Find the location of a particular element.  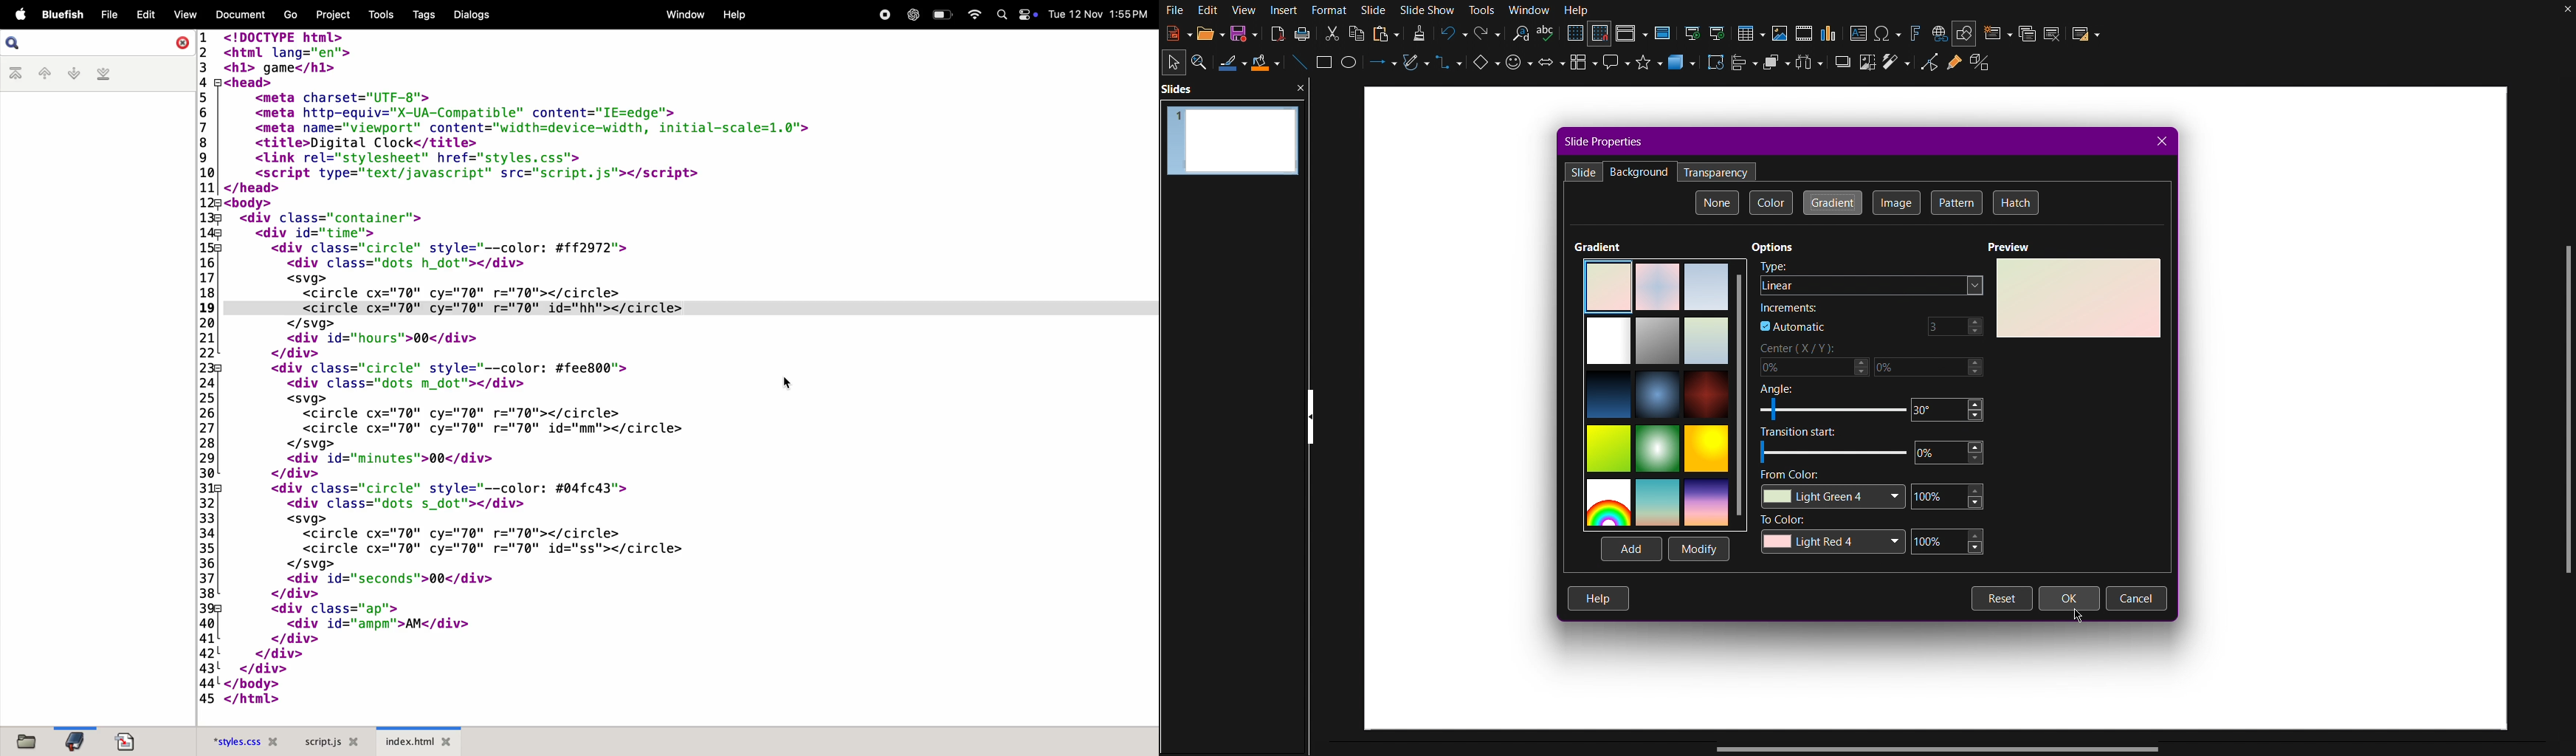

Cursor is located at coordinates (787, 381).